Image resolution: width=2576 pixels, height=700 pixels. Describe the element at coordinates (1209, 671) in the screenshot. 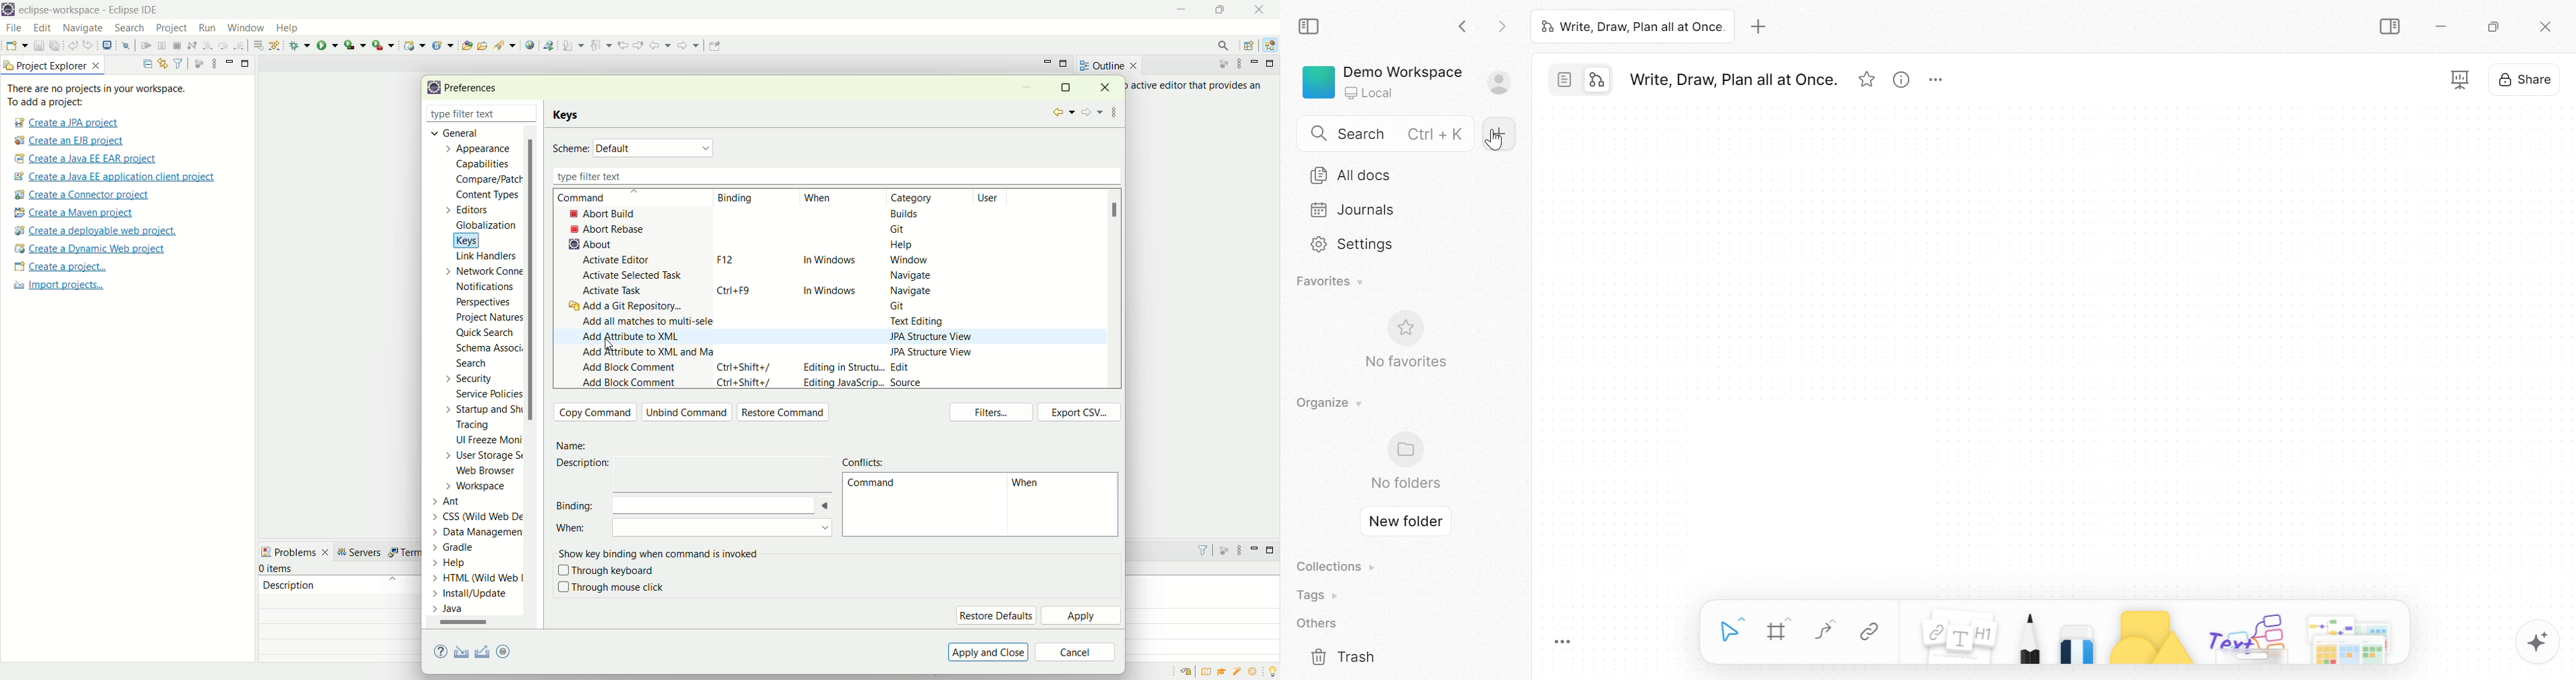

I see `overview` at that location.